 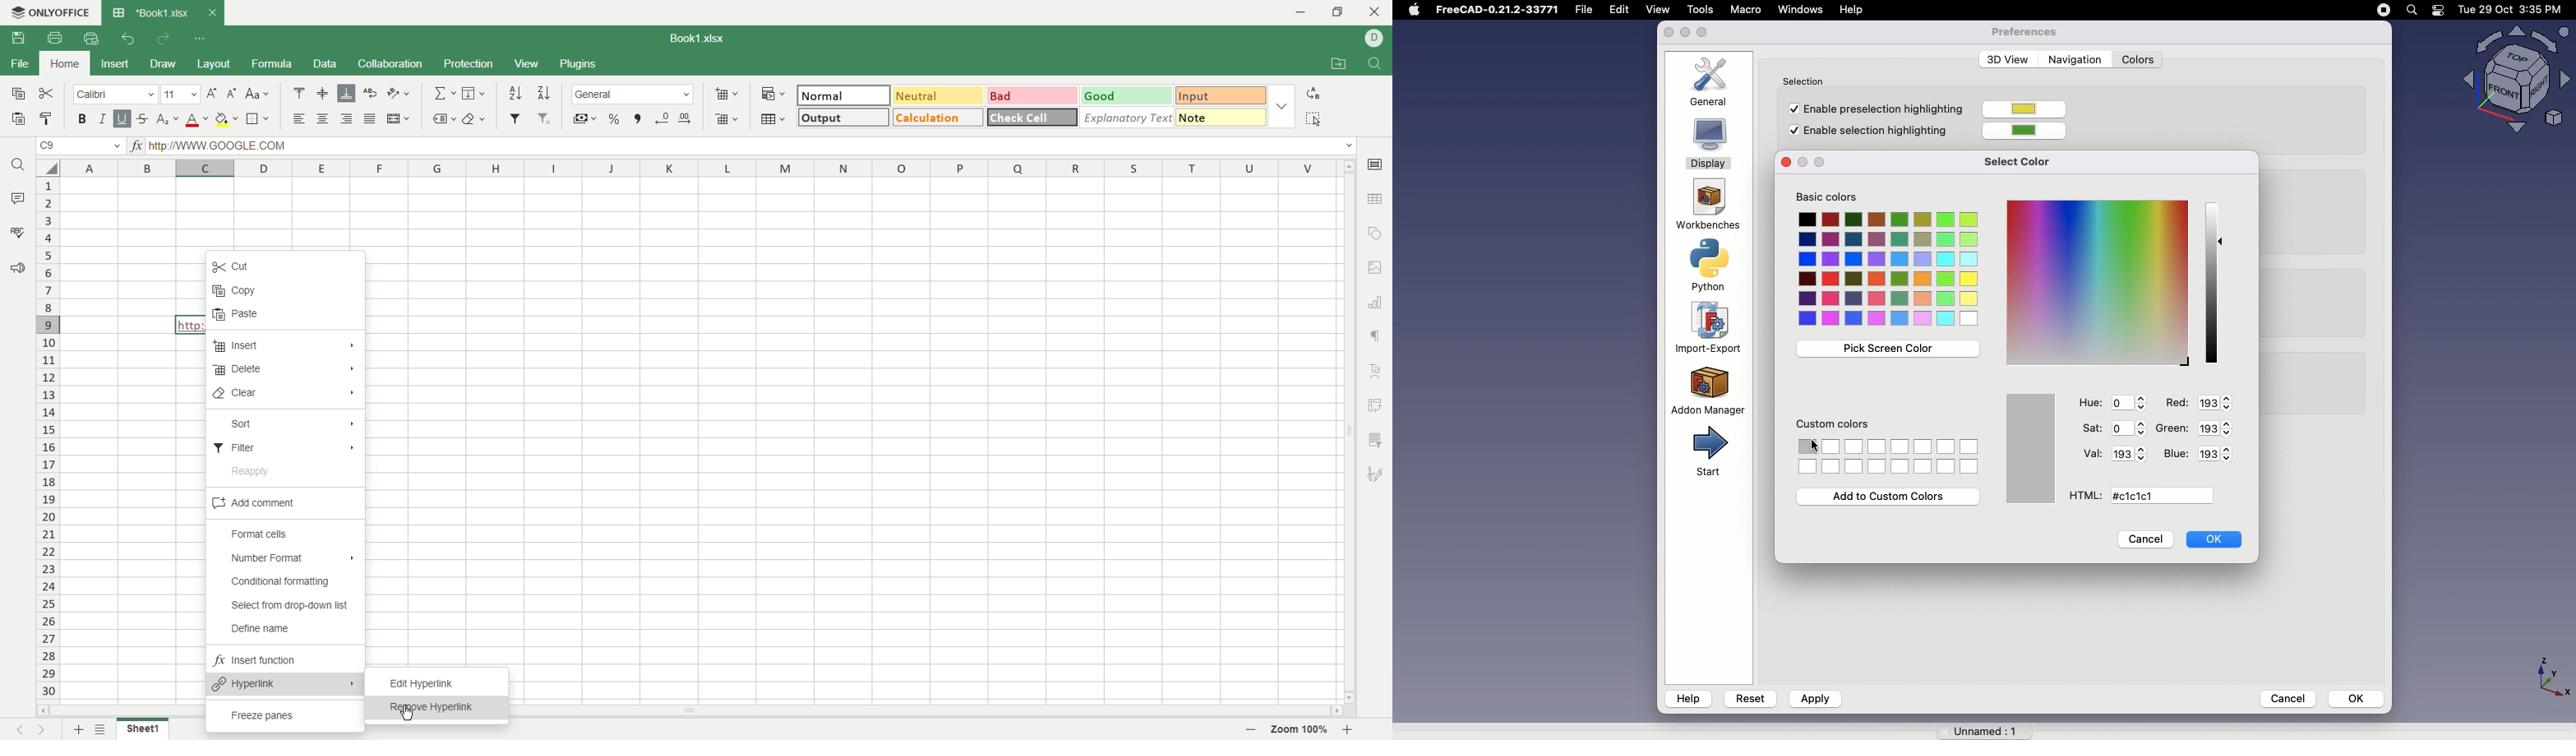 What do you see at coordinates (1338, 12) in the screenshot?
I see `maximize` at bounding box center [1338, 12].